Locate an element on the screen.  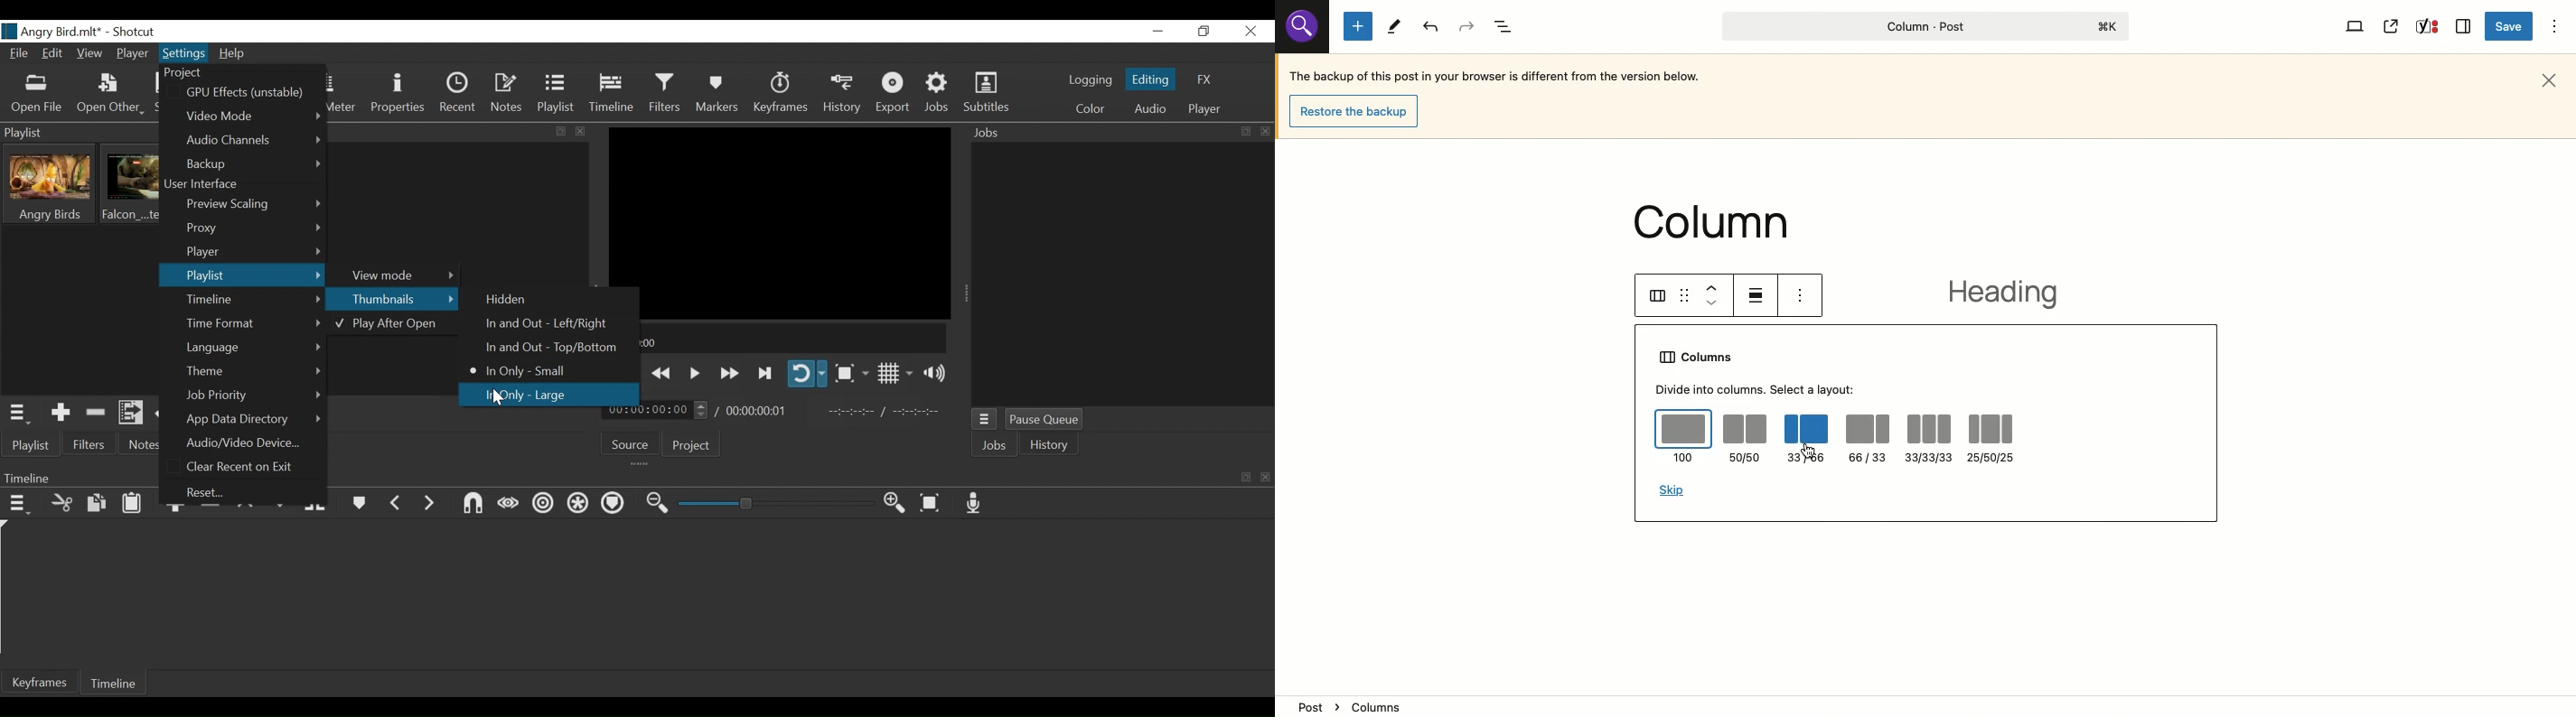
Open Other is located at coordinates (112, 95).